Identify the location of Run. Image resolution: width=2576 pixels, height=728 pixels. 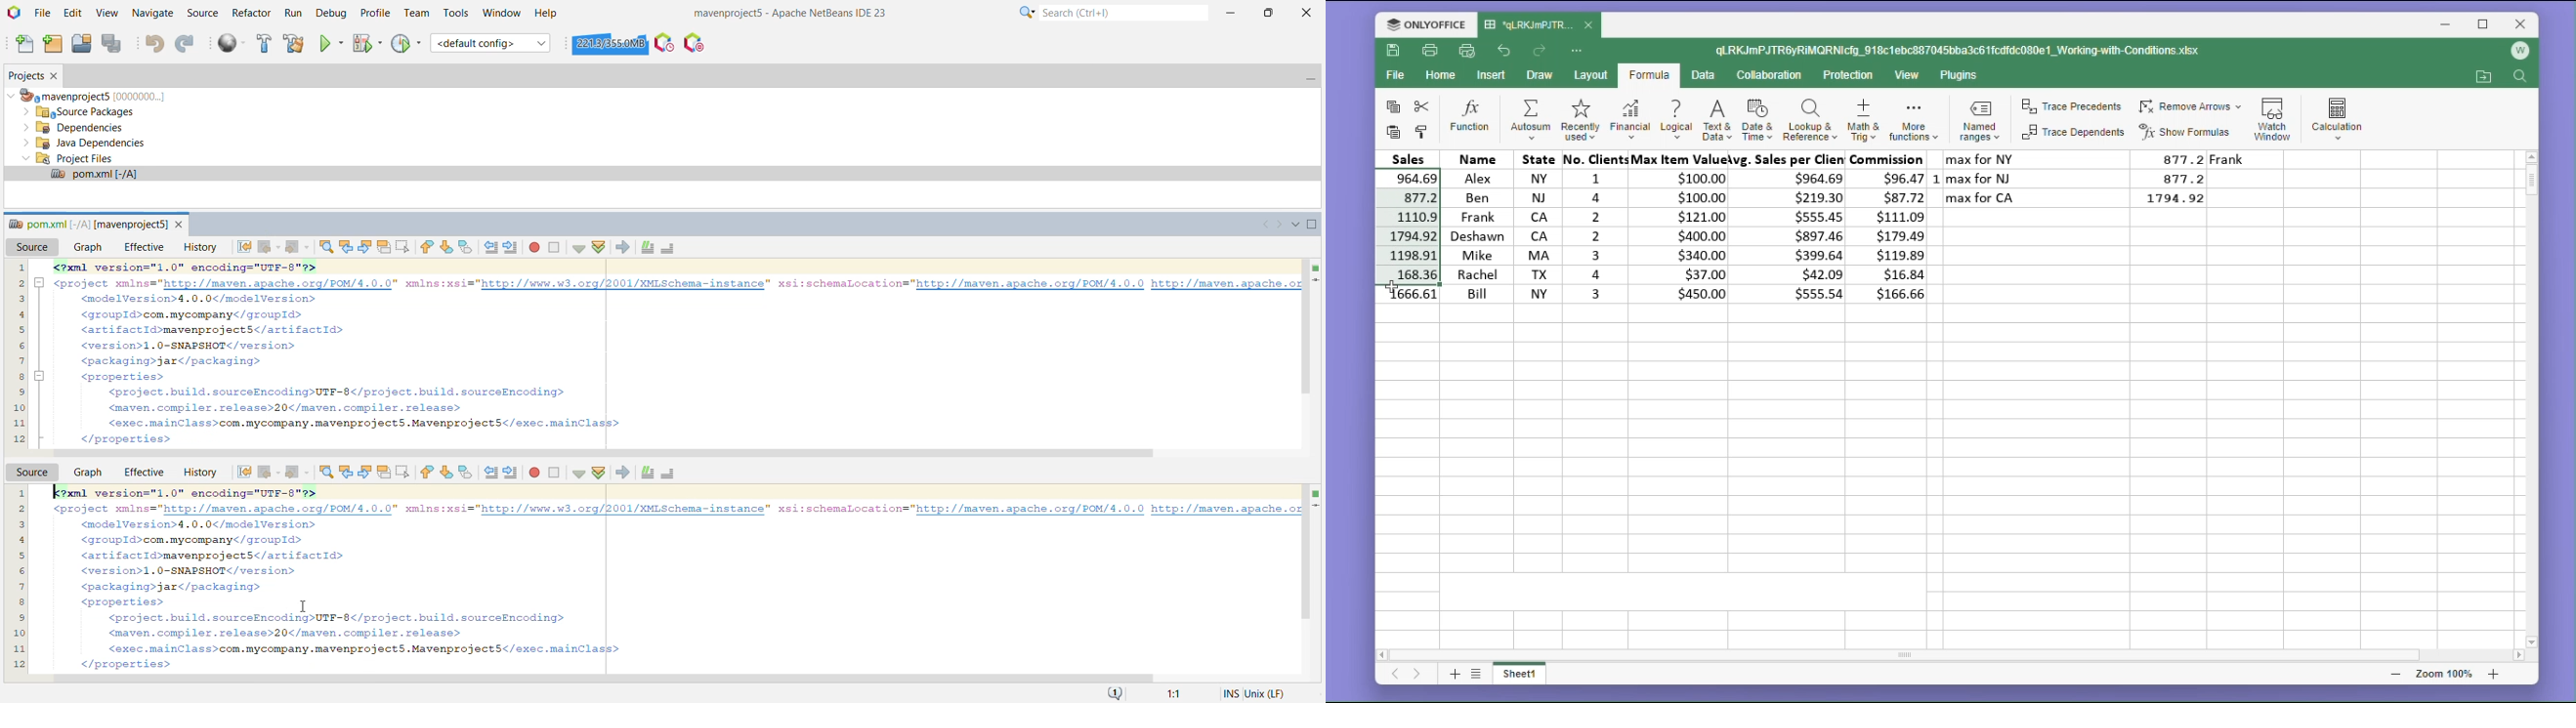
(292, 14).